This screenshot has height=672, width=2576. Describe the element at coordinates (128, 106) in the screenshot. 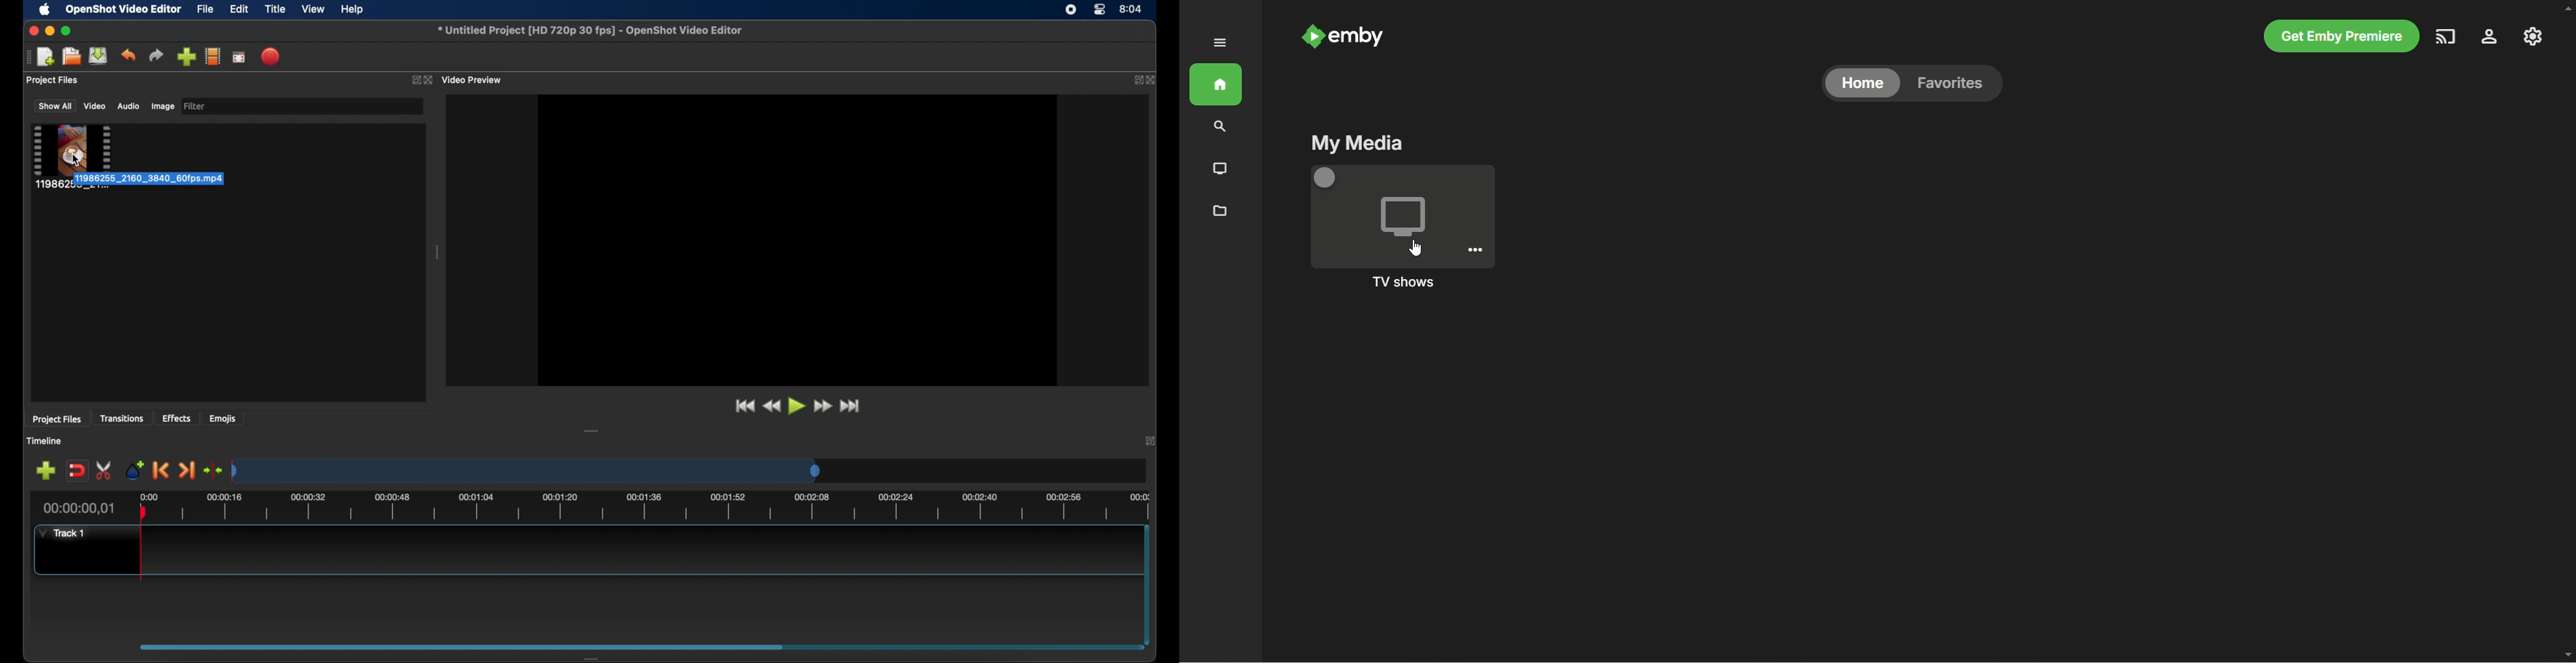

I see `audio` at that location.